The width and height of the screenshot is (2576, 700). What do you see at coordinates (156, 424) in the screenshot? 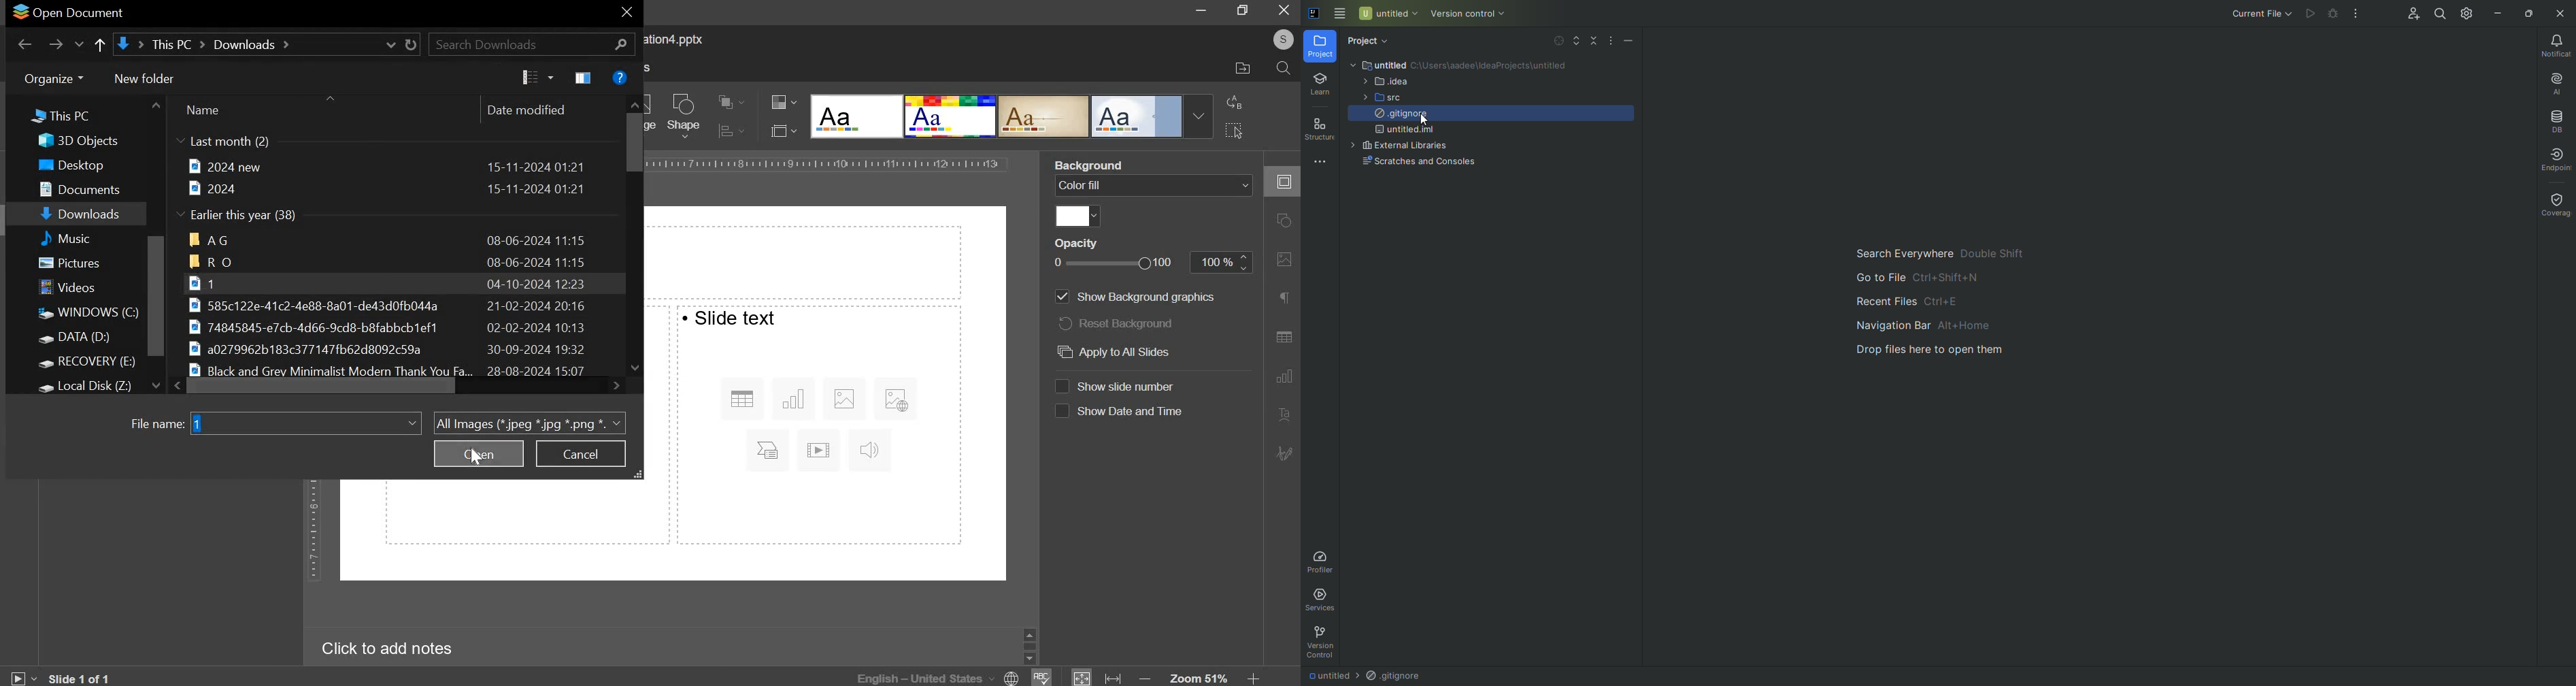
I see `file name` at bounding box center [156, 424].